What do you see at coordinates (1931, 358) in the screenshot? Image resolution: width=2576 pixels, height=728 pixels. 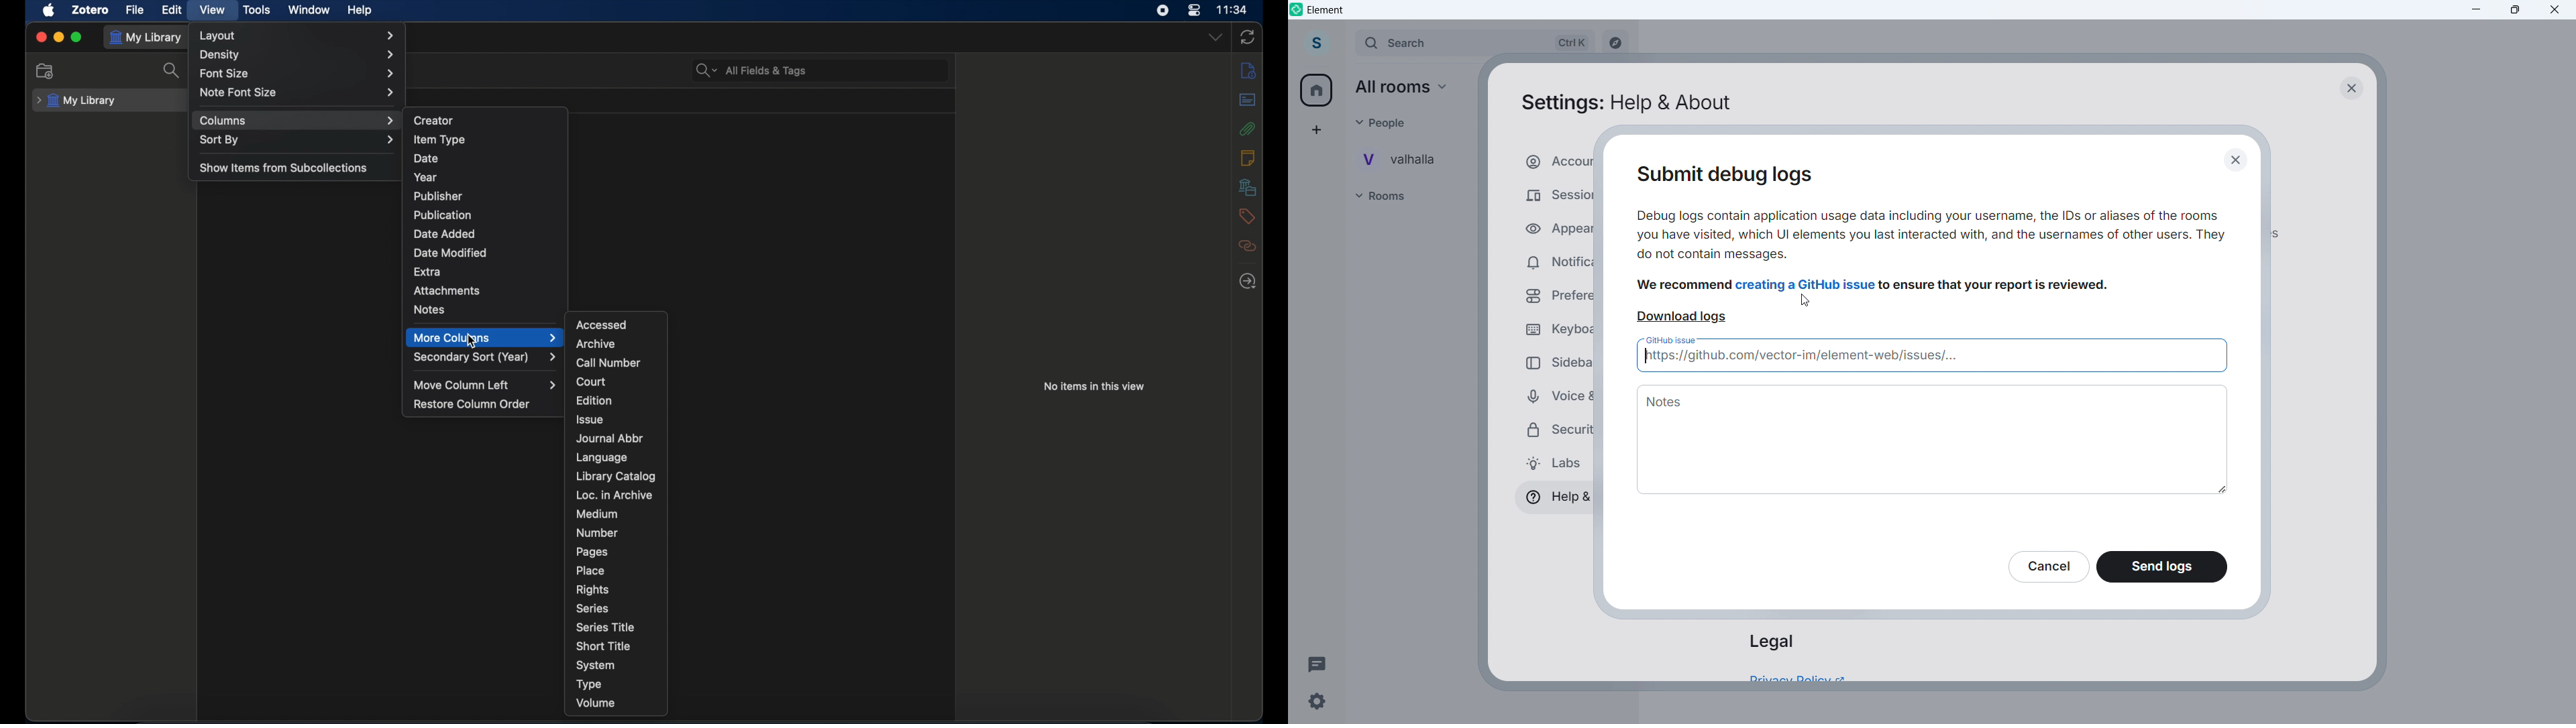 I see `https://github.com/vector-im/element-web/issues/...` at bounding box center [1931, 358].